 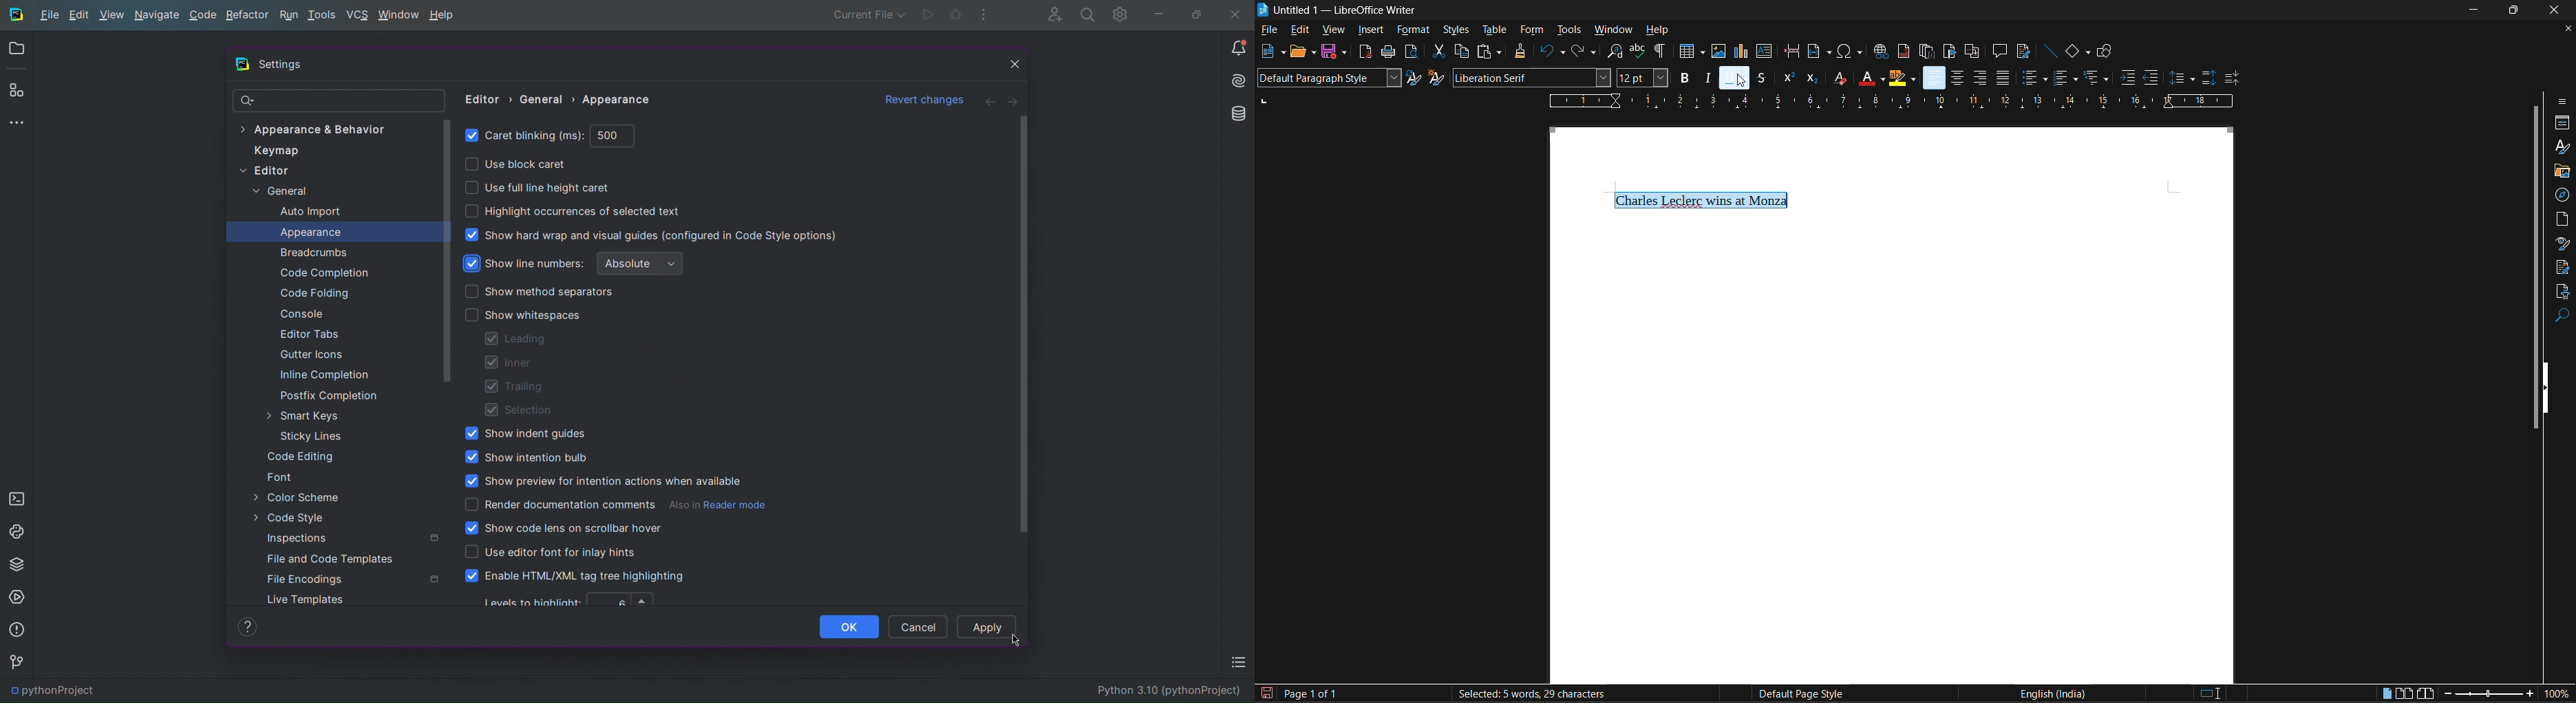 What do you see at coordinates (2549, 387) in the screenshot?
I see `hide` at bounding box center [2549, 387].